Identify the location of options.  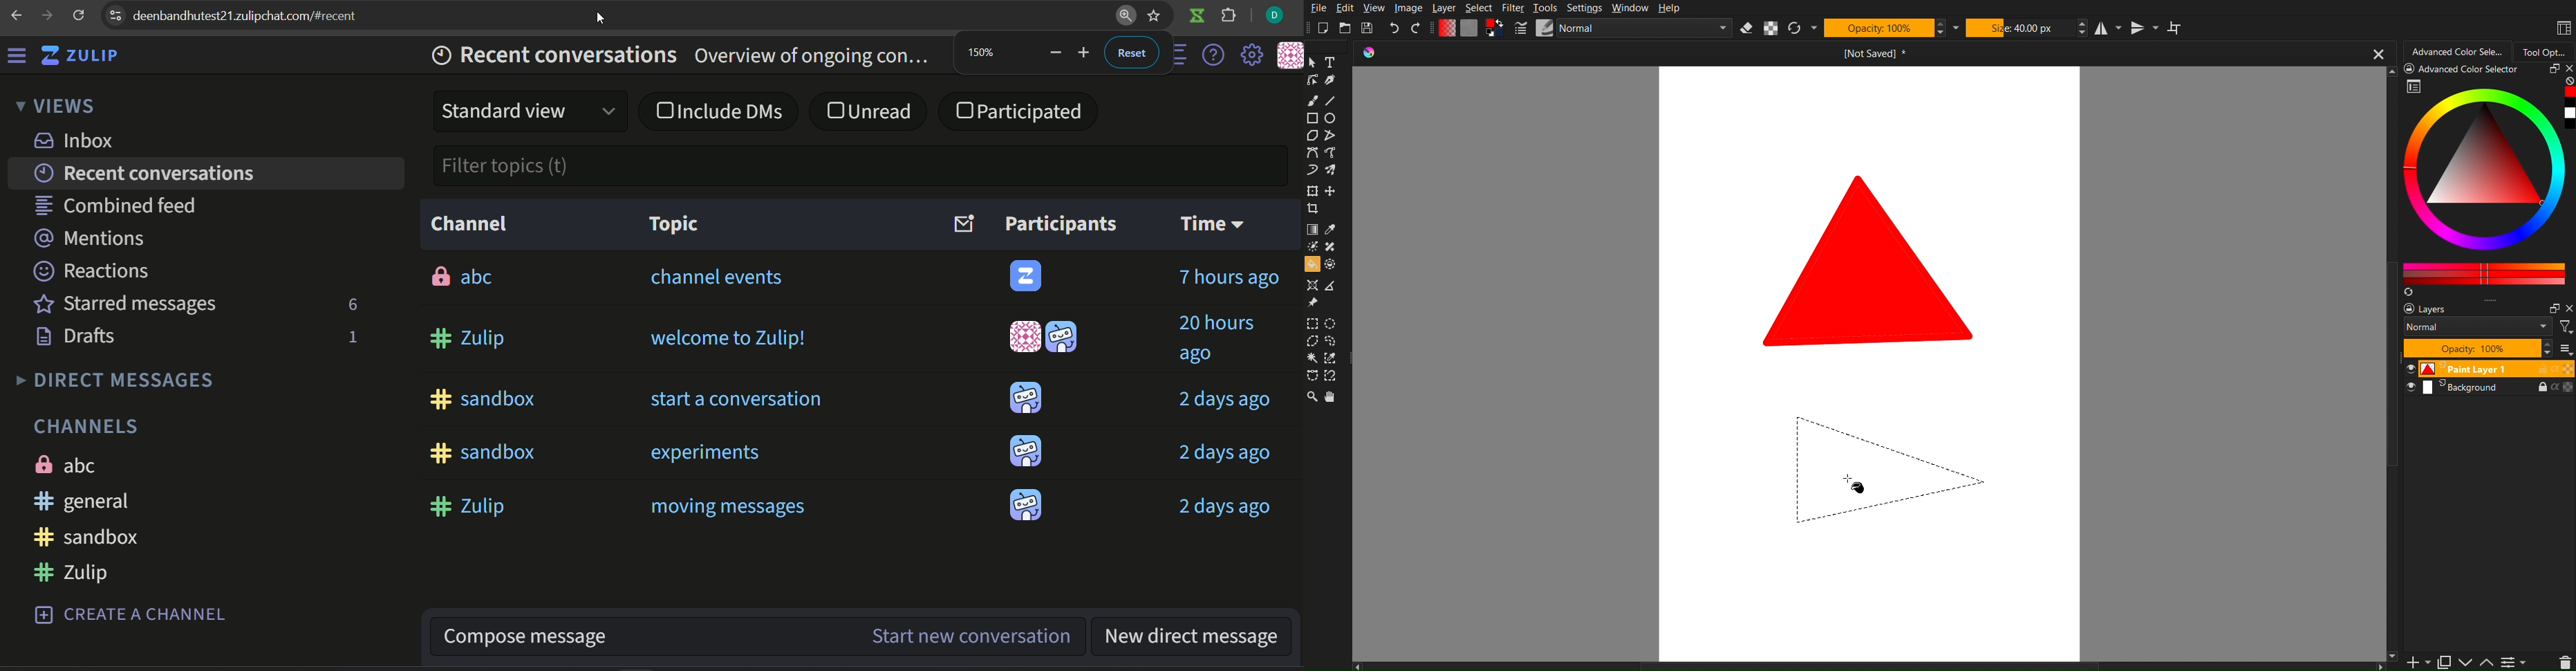
(1184, 53).